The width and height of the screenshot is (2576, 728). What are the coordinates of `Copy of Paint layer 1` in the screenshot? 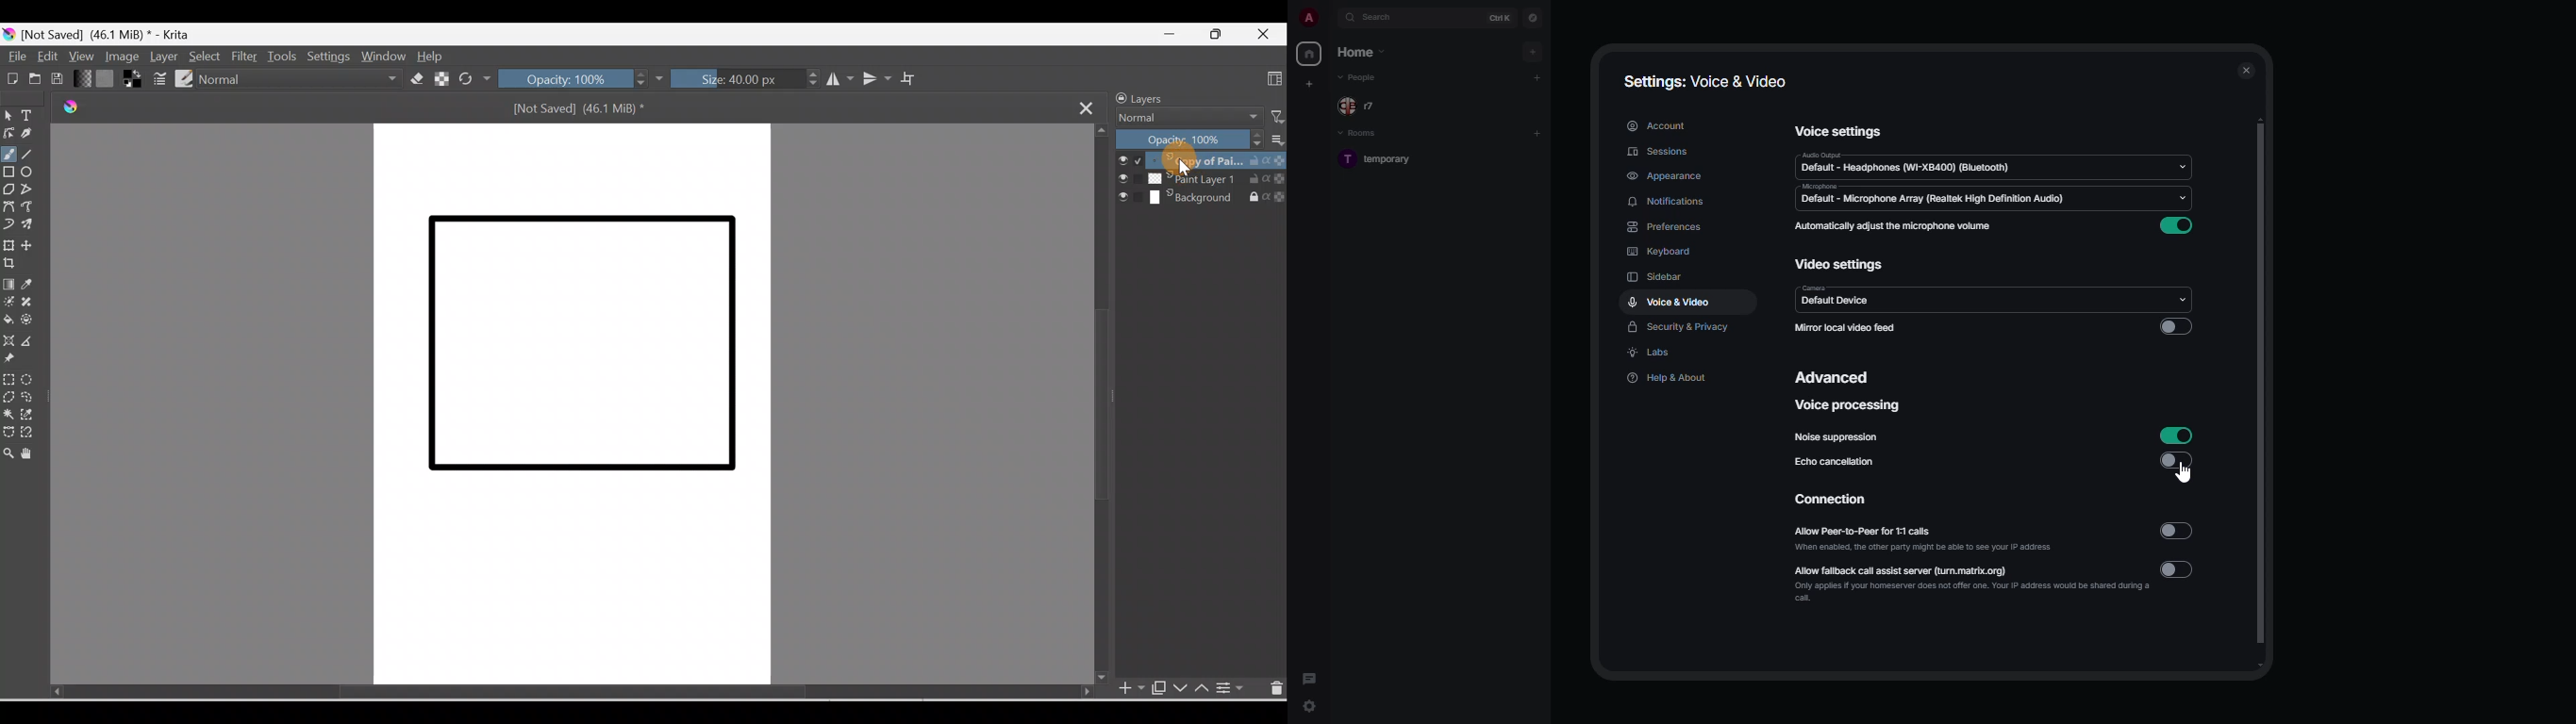 It's located at (1204, 162).